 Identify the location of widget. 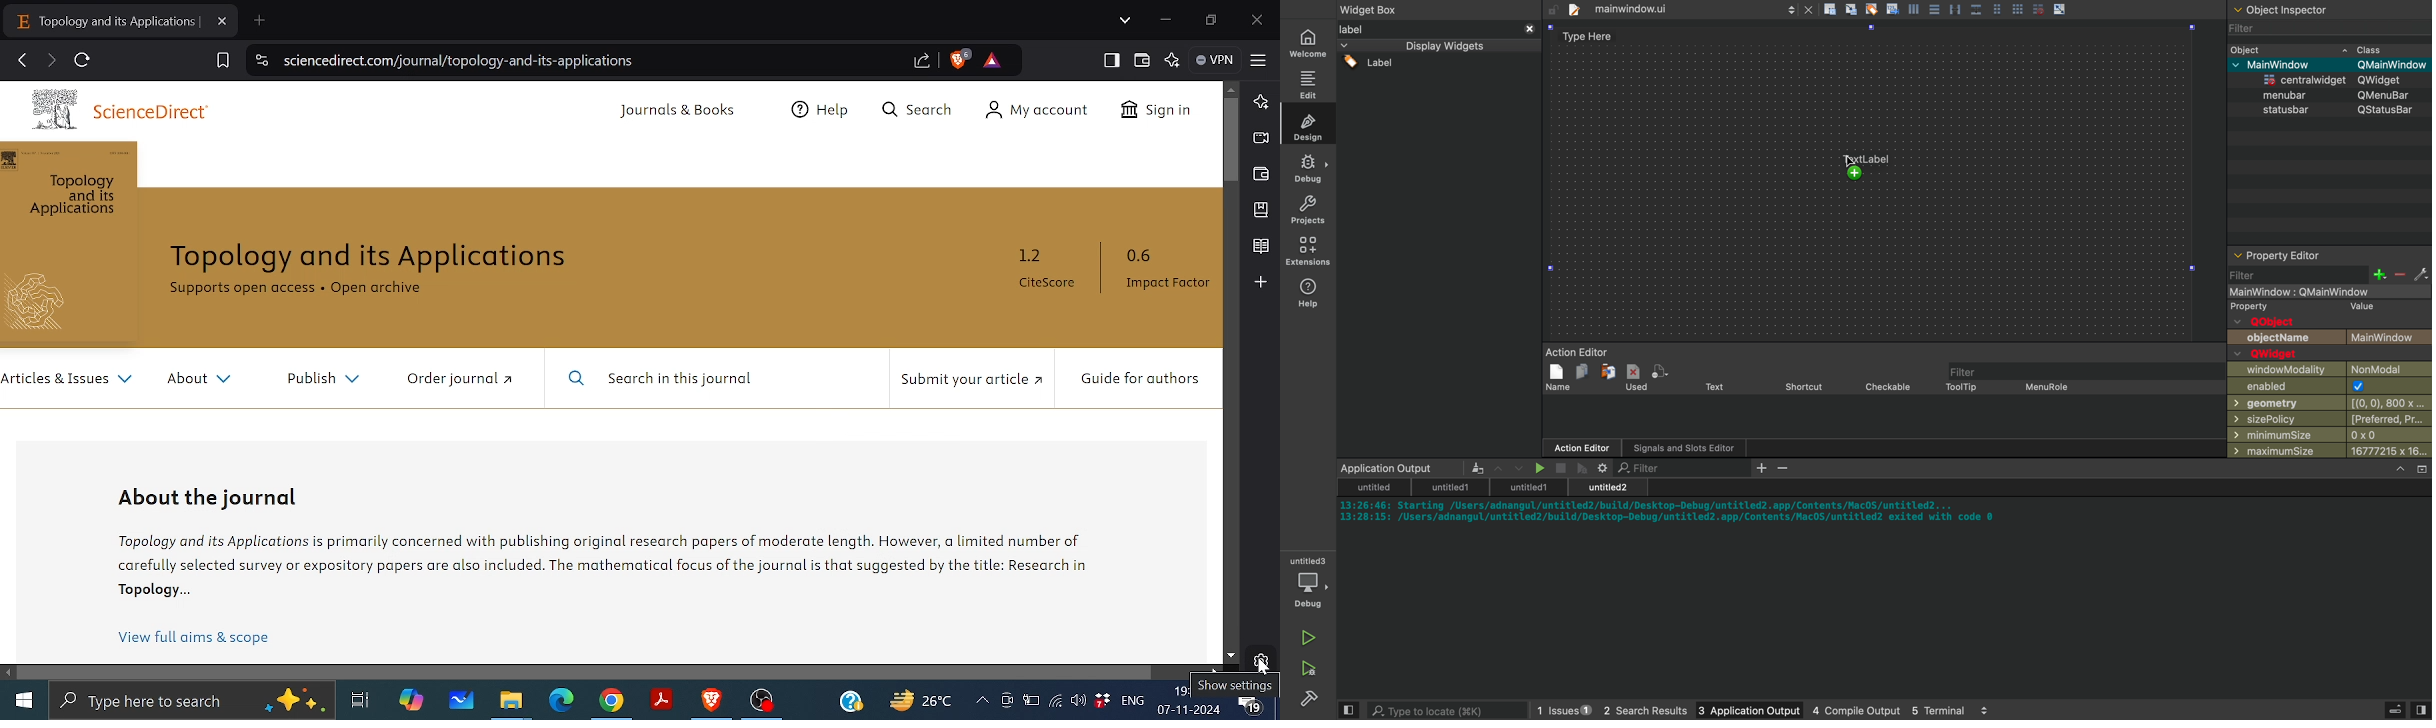
(1383, 11).